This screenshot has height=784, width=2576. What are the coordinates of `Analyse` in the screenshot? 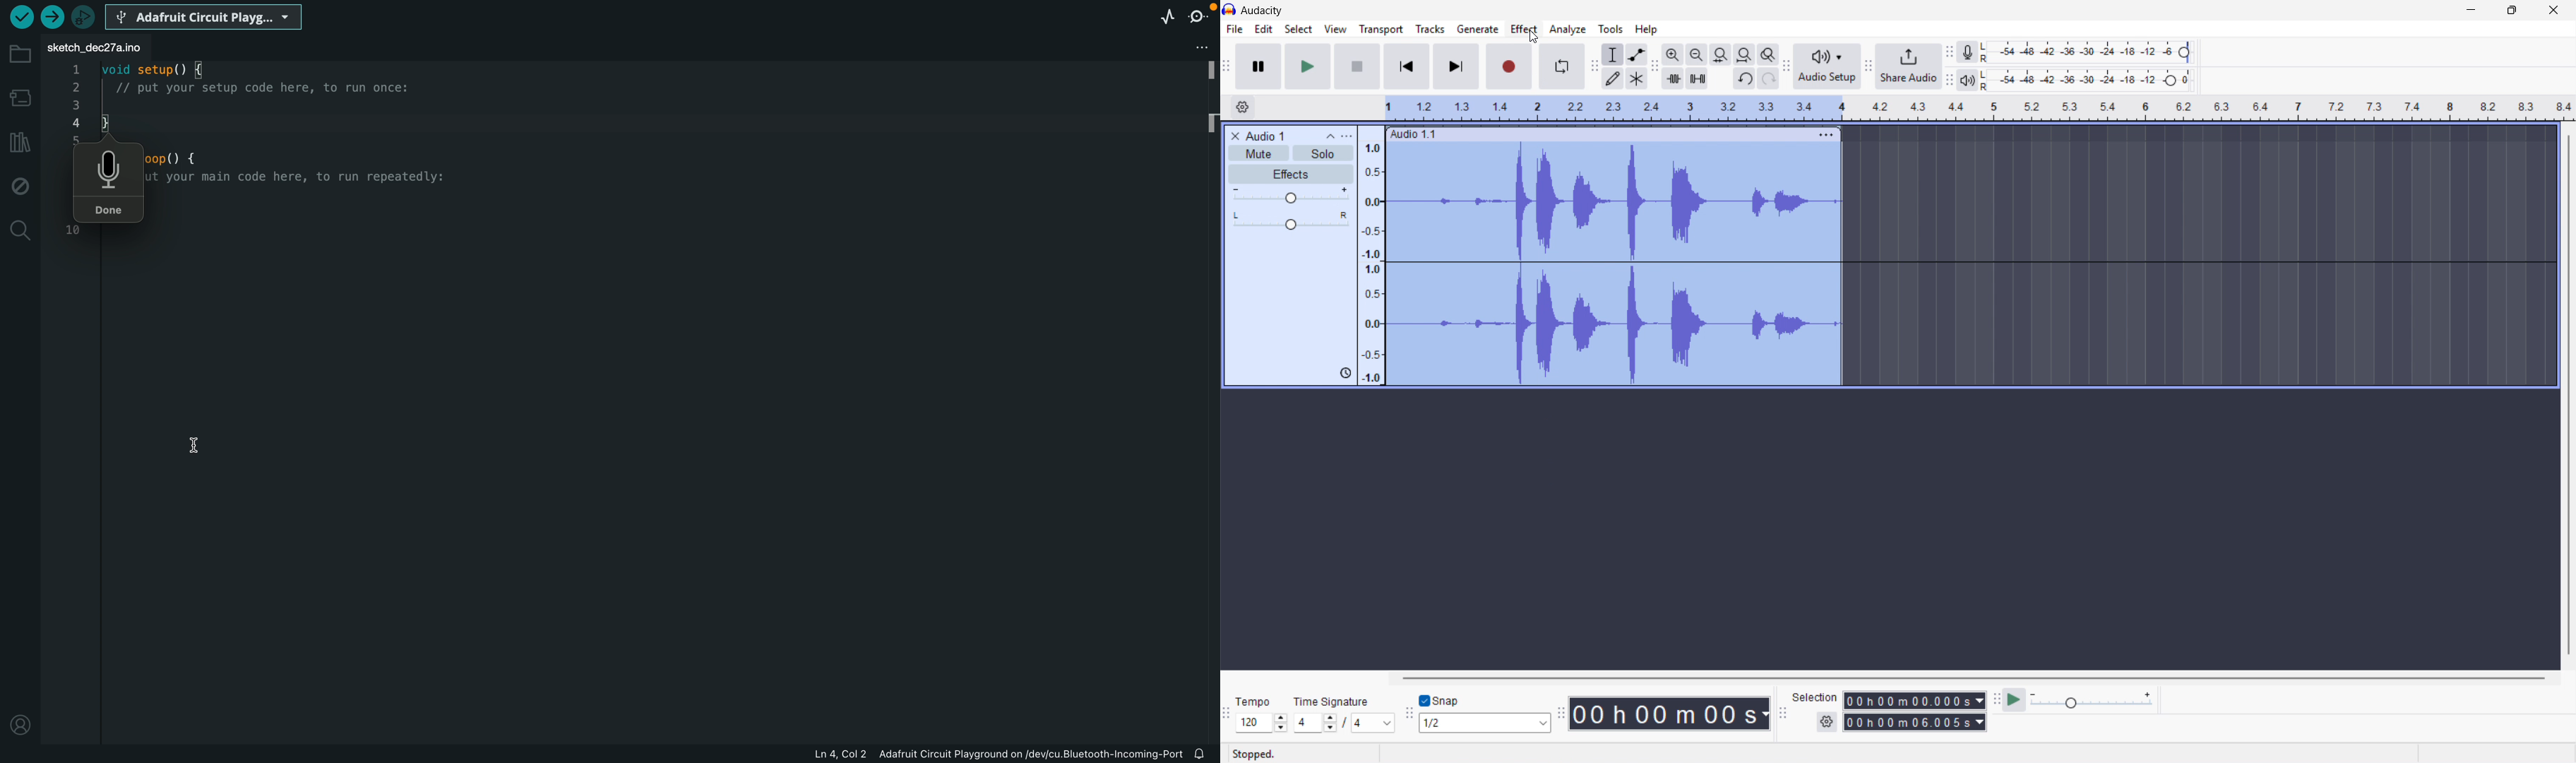 It's located at (1567, 29).